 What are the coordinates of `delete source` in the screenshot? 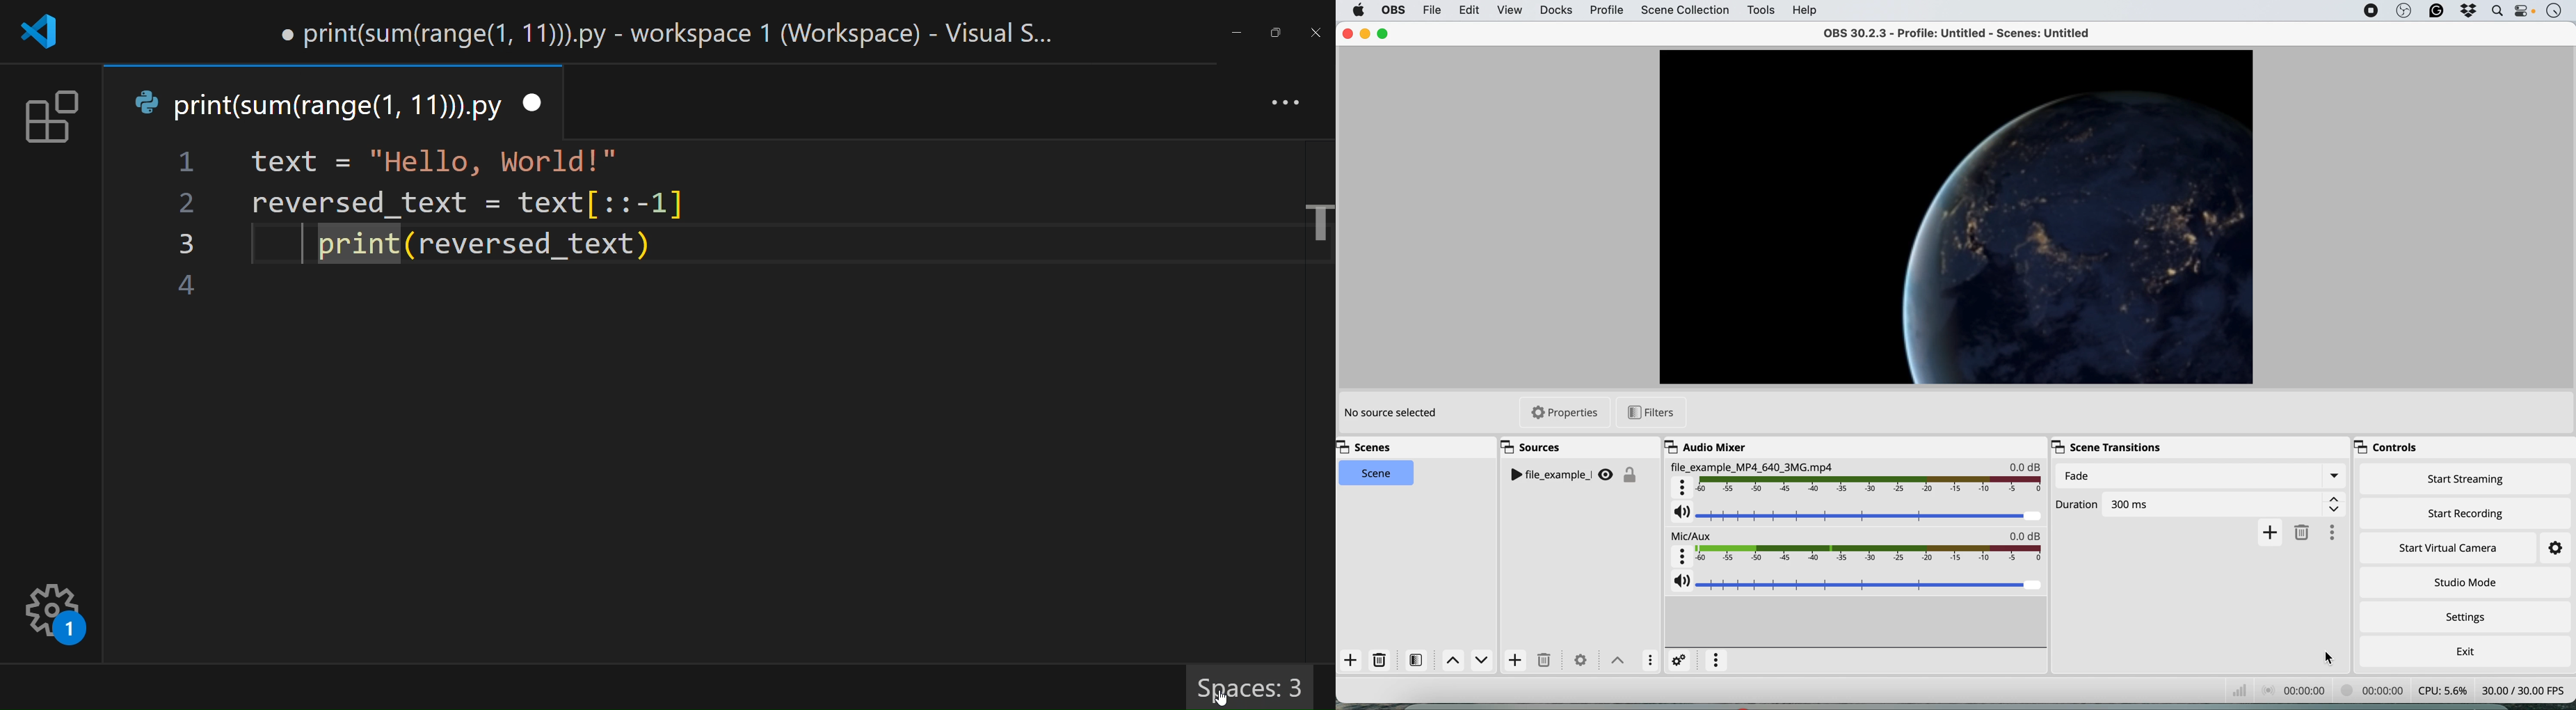 It's located at (1544, 661).